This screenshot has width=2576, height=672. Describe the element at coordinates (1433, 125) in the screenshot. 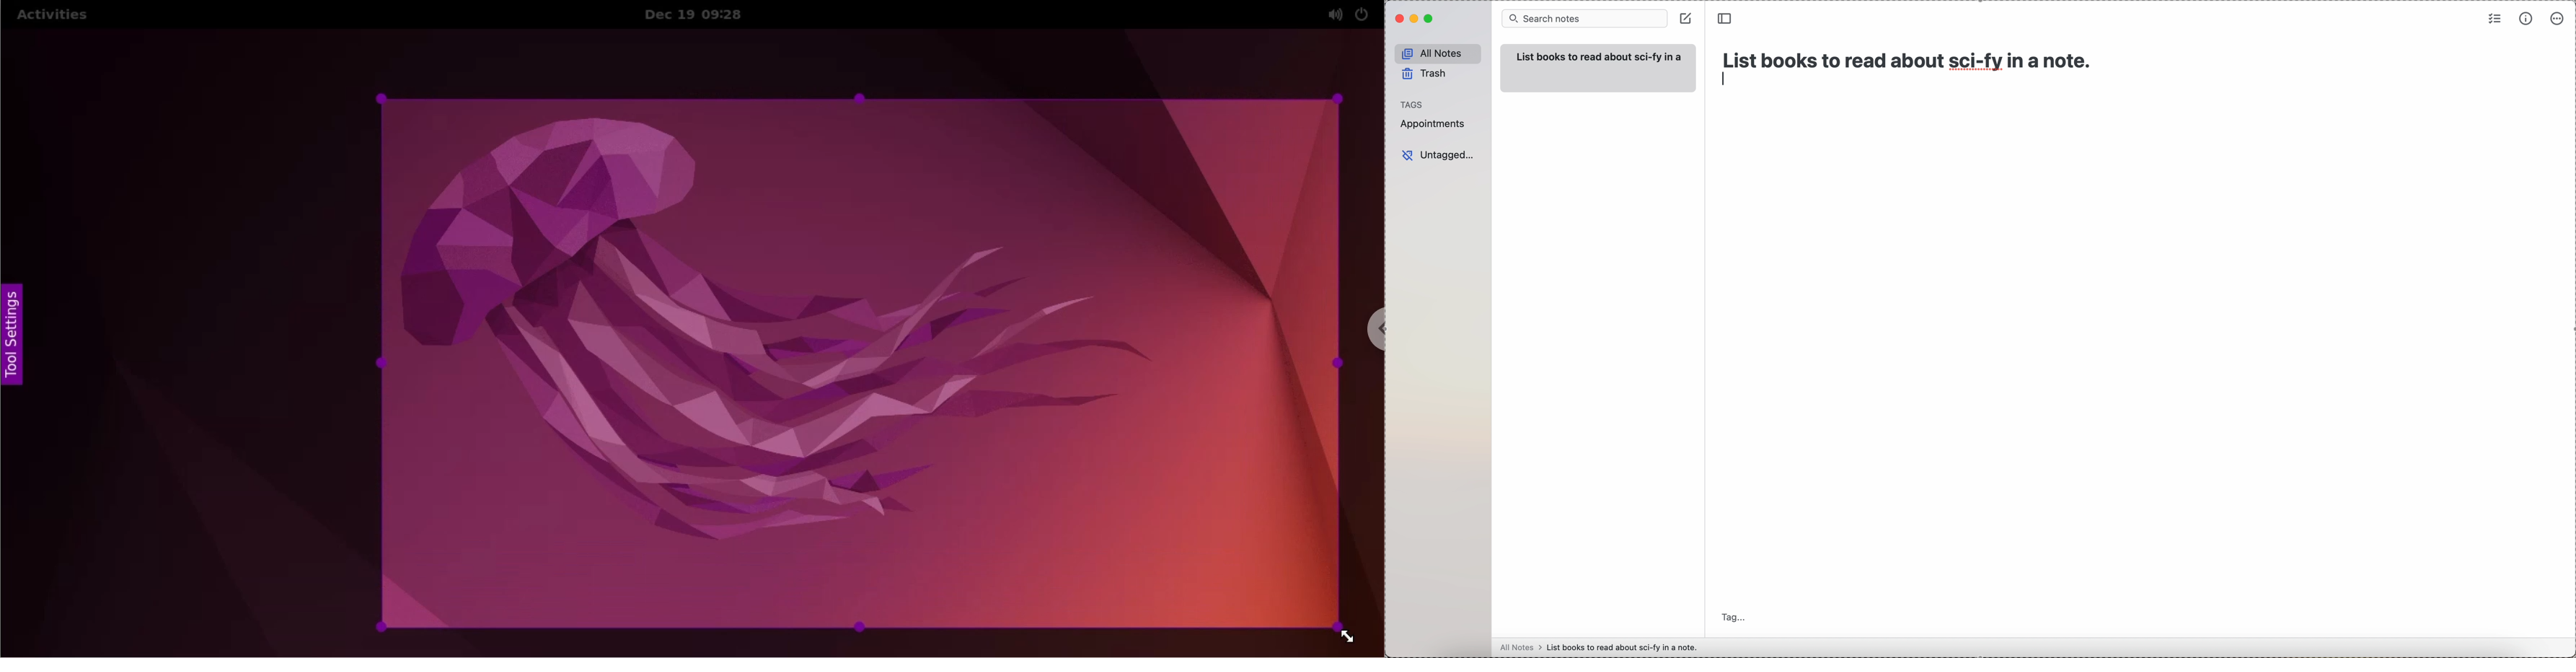

I see `appointments tag` at that location.